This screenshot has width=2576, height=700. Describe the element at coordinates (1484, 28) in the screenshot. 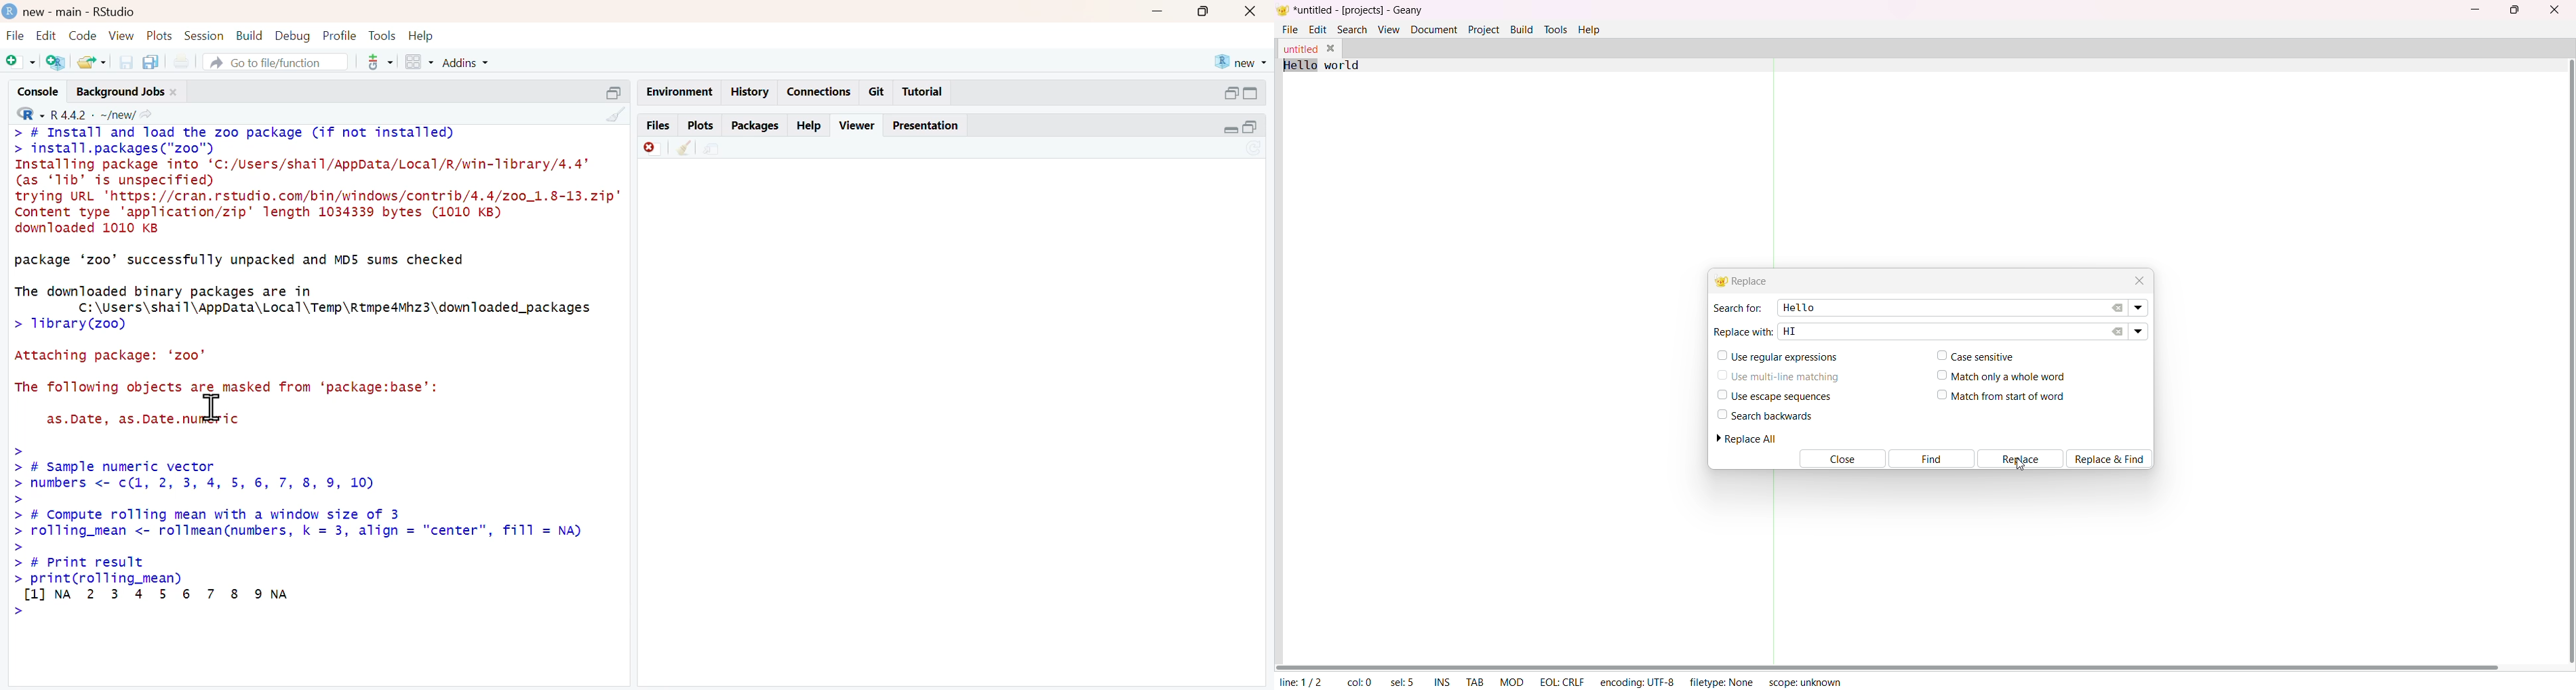

I see `project` at that location.